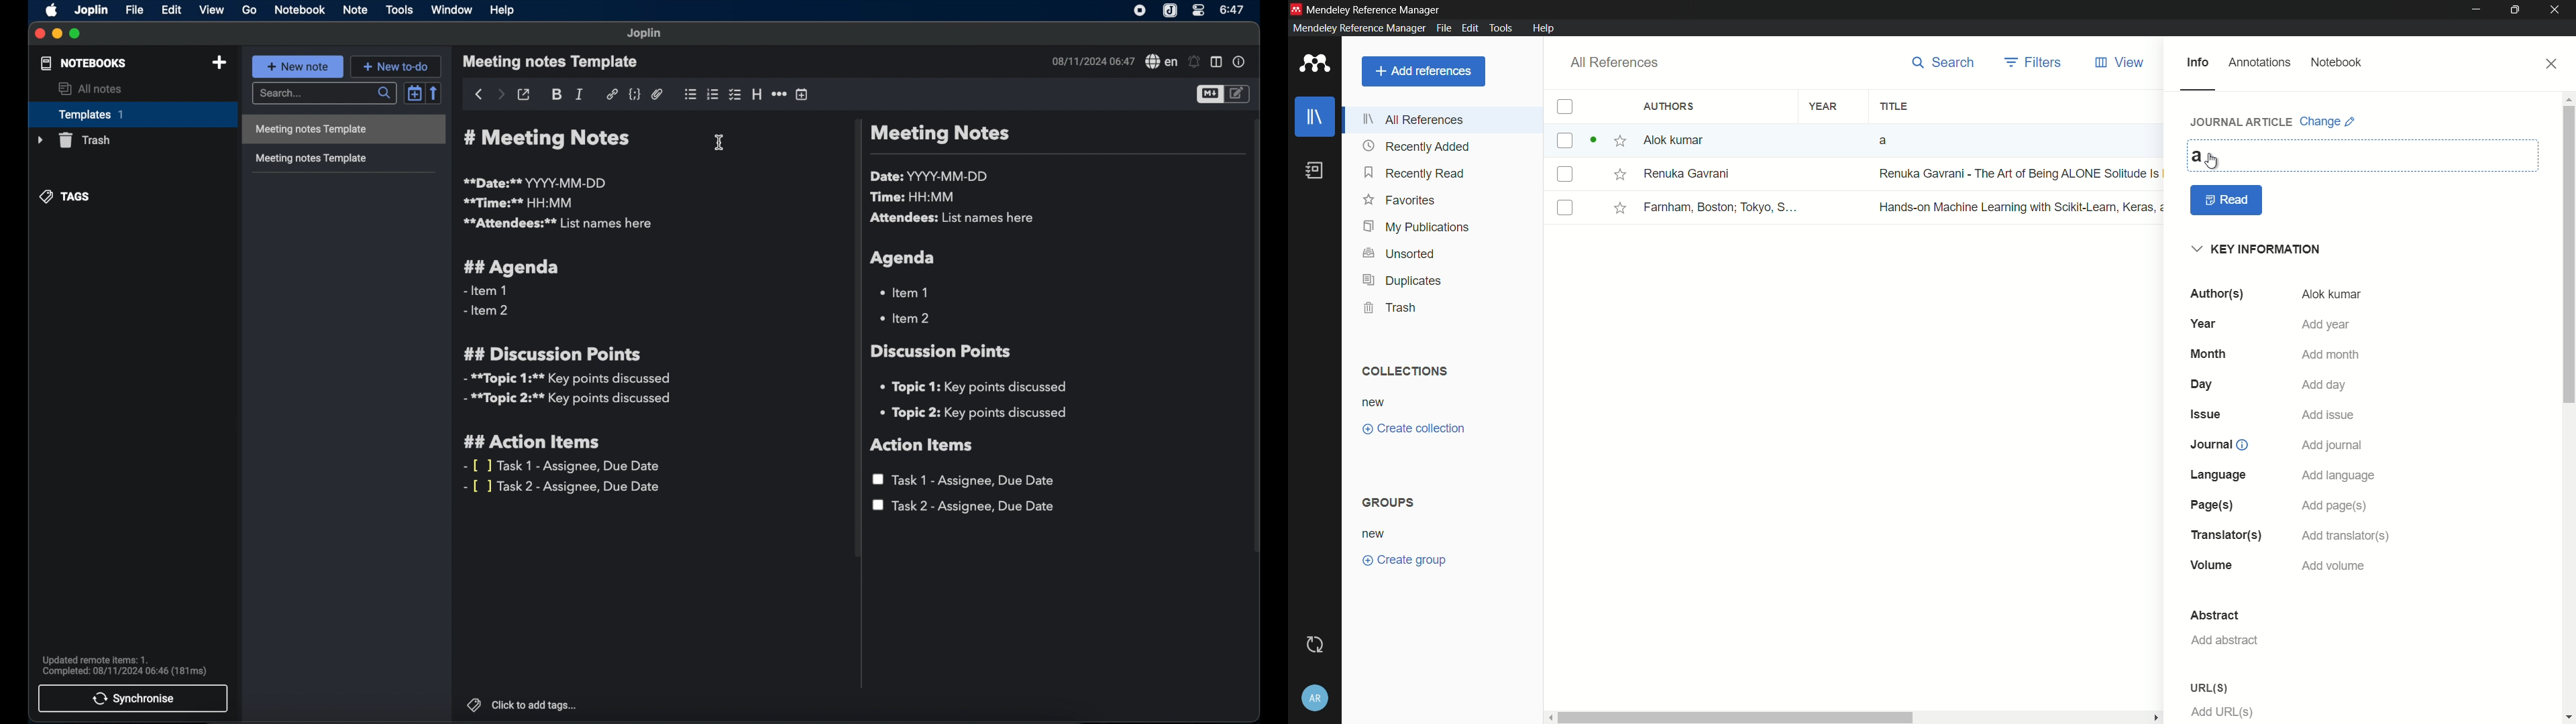 The image size is (2576, 728). Describe the element at coordinates (171, 9) in the screenshot. I see `edit` at that location.